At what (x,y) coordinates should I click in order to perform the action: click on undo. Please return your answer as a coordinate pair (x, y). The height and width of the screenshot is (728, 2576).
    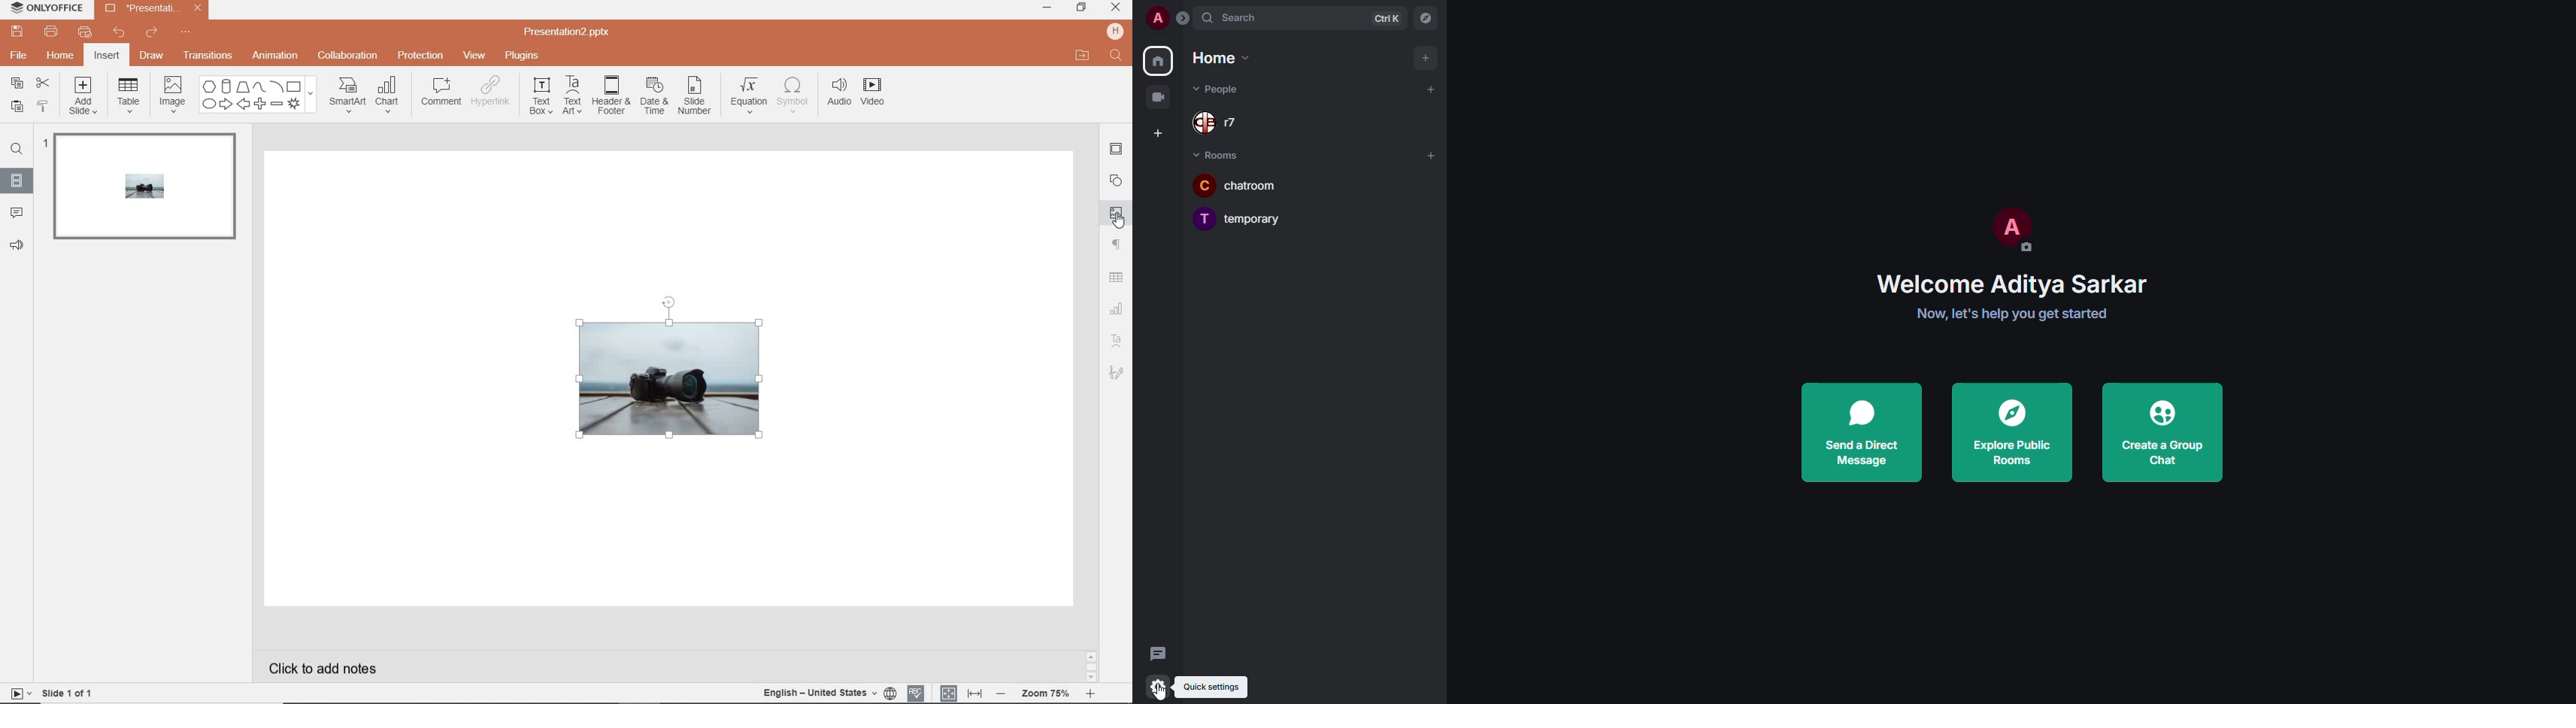
    Looking at the image, I should click on (119, 32).